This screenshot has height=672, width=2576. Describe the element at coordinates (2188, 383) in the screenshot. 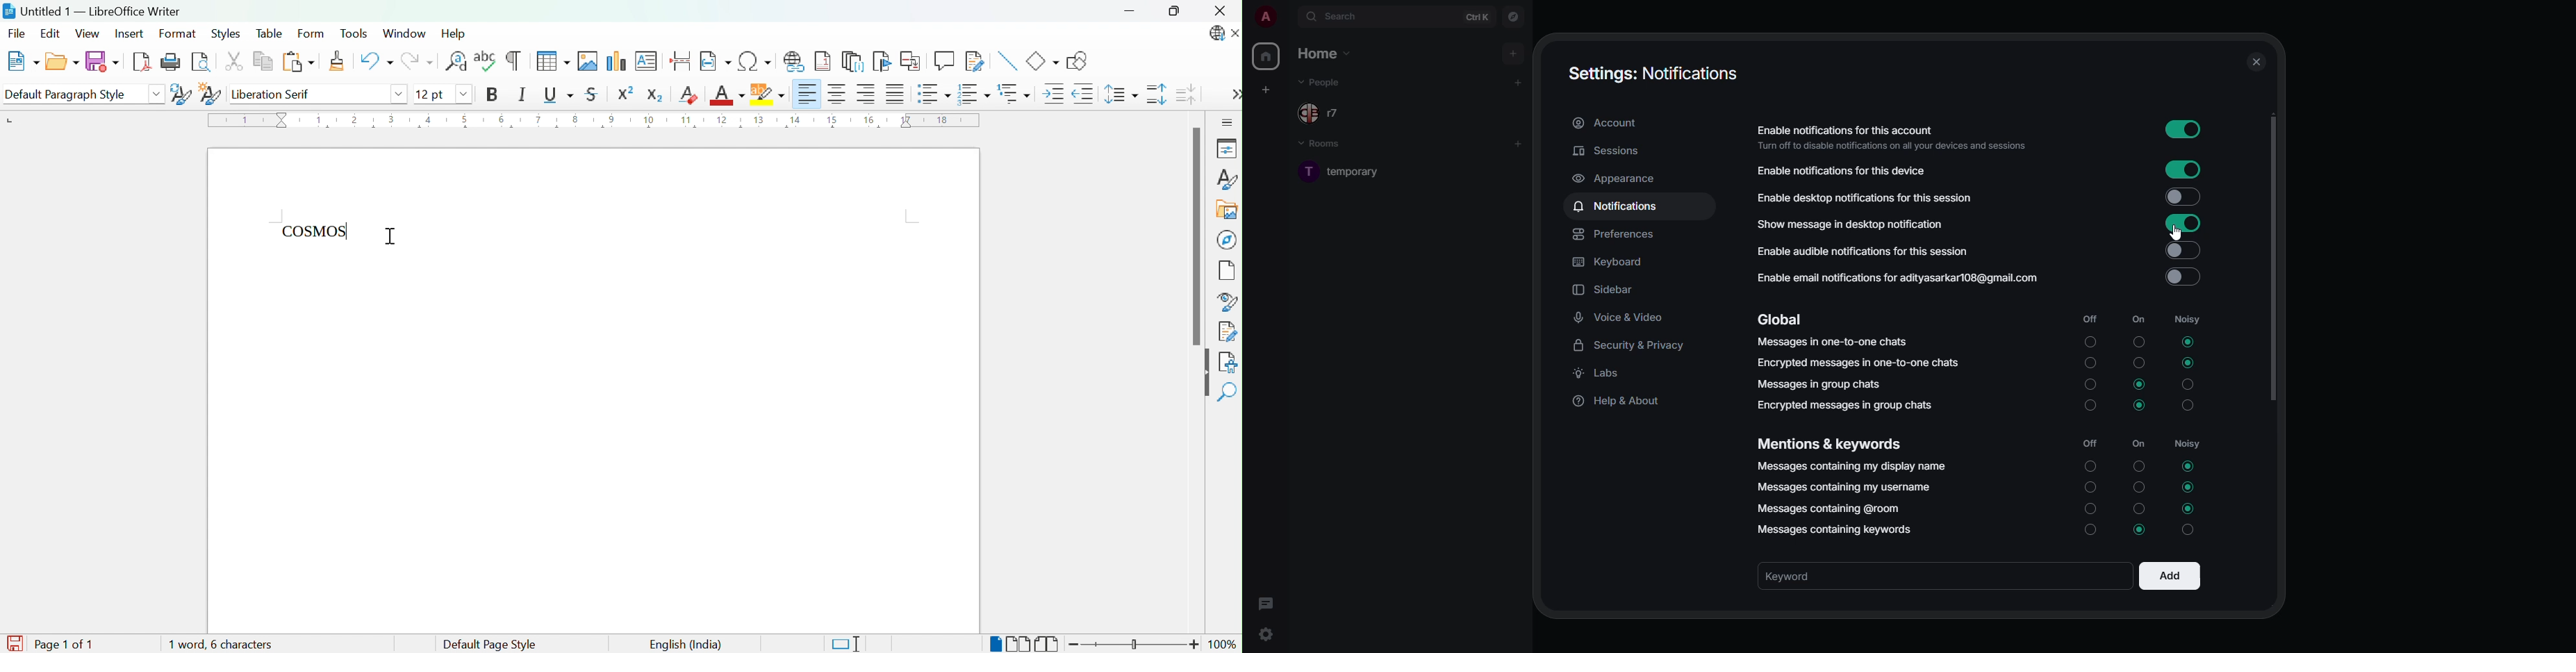

I see `noisy` at that location.